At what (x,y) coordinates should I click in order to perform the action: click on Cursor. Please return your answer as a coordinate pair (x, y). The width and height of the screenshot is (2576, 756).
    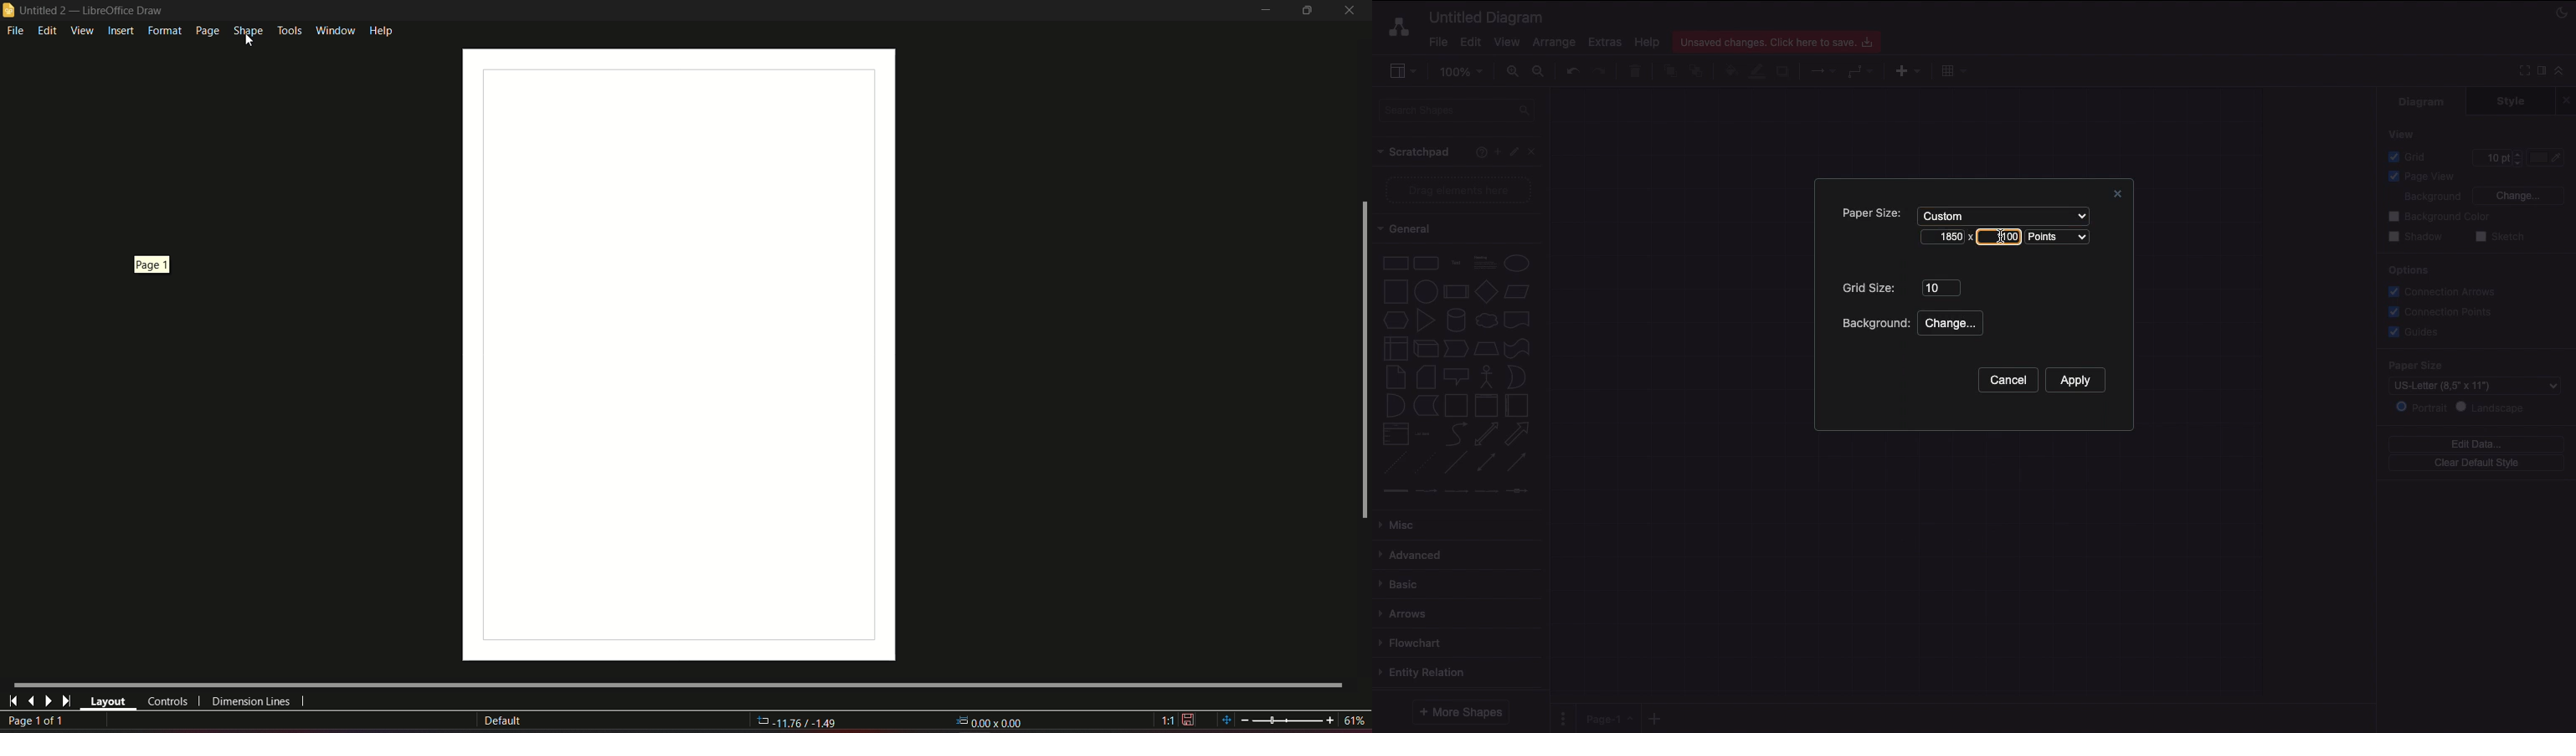
    Looking at the image, I should click on (249, 40).